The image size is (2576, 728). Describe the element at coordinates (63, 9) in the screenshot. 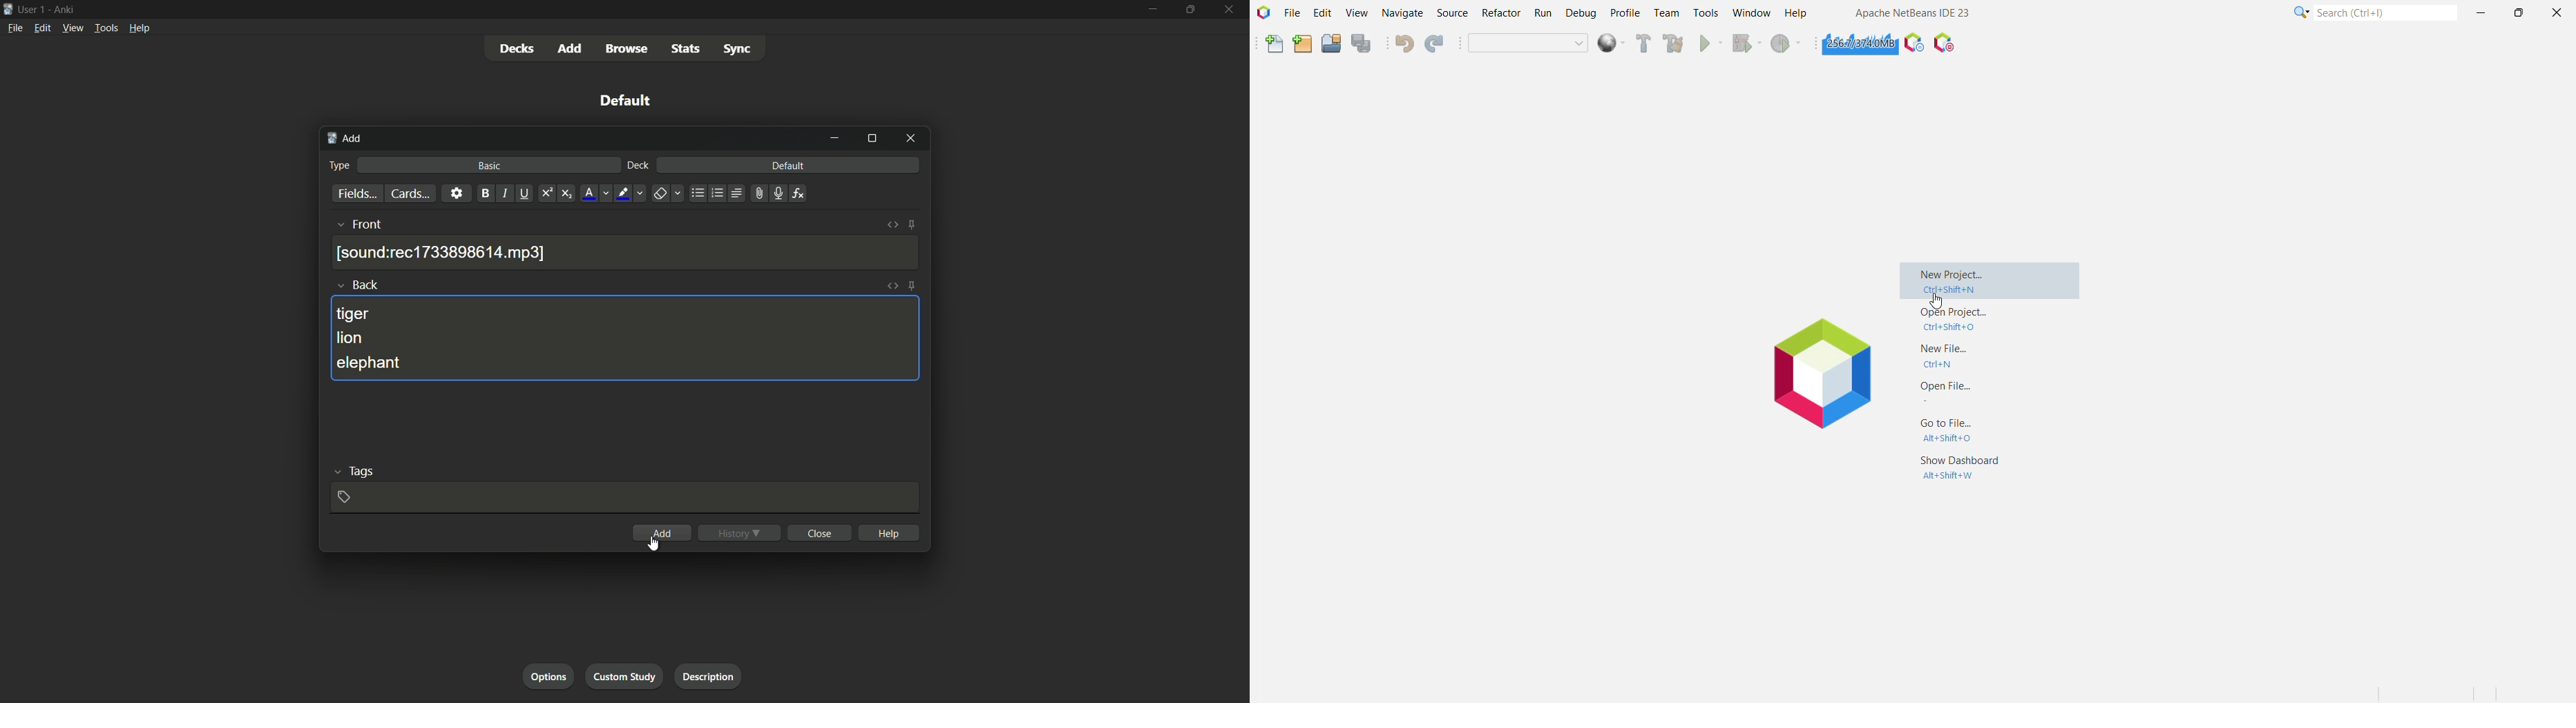

I see `app name` at that location.